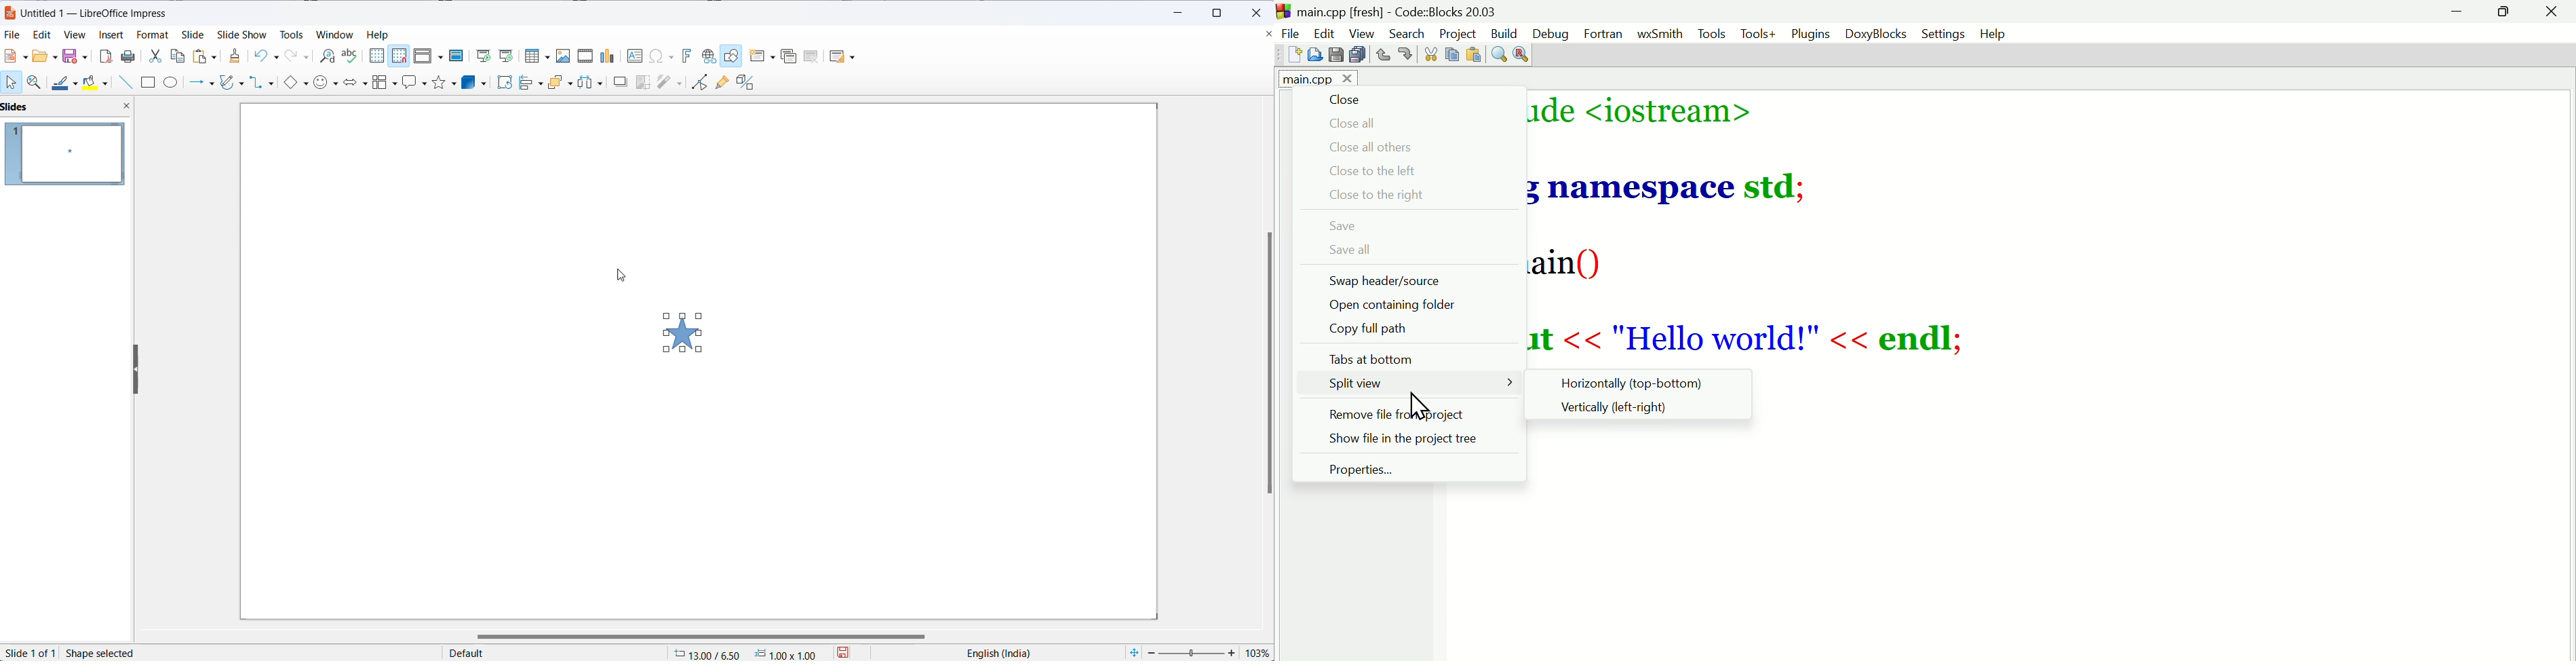 Image resolution: width=2576 pixels, height=672 pixels. Describe the element at coordinates (75, 56) in the screenshot. I see `save` at that location.